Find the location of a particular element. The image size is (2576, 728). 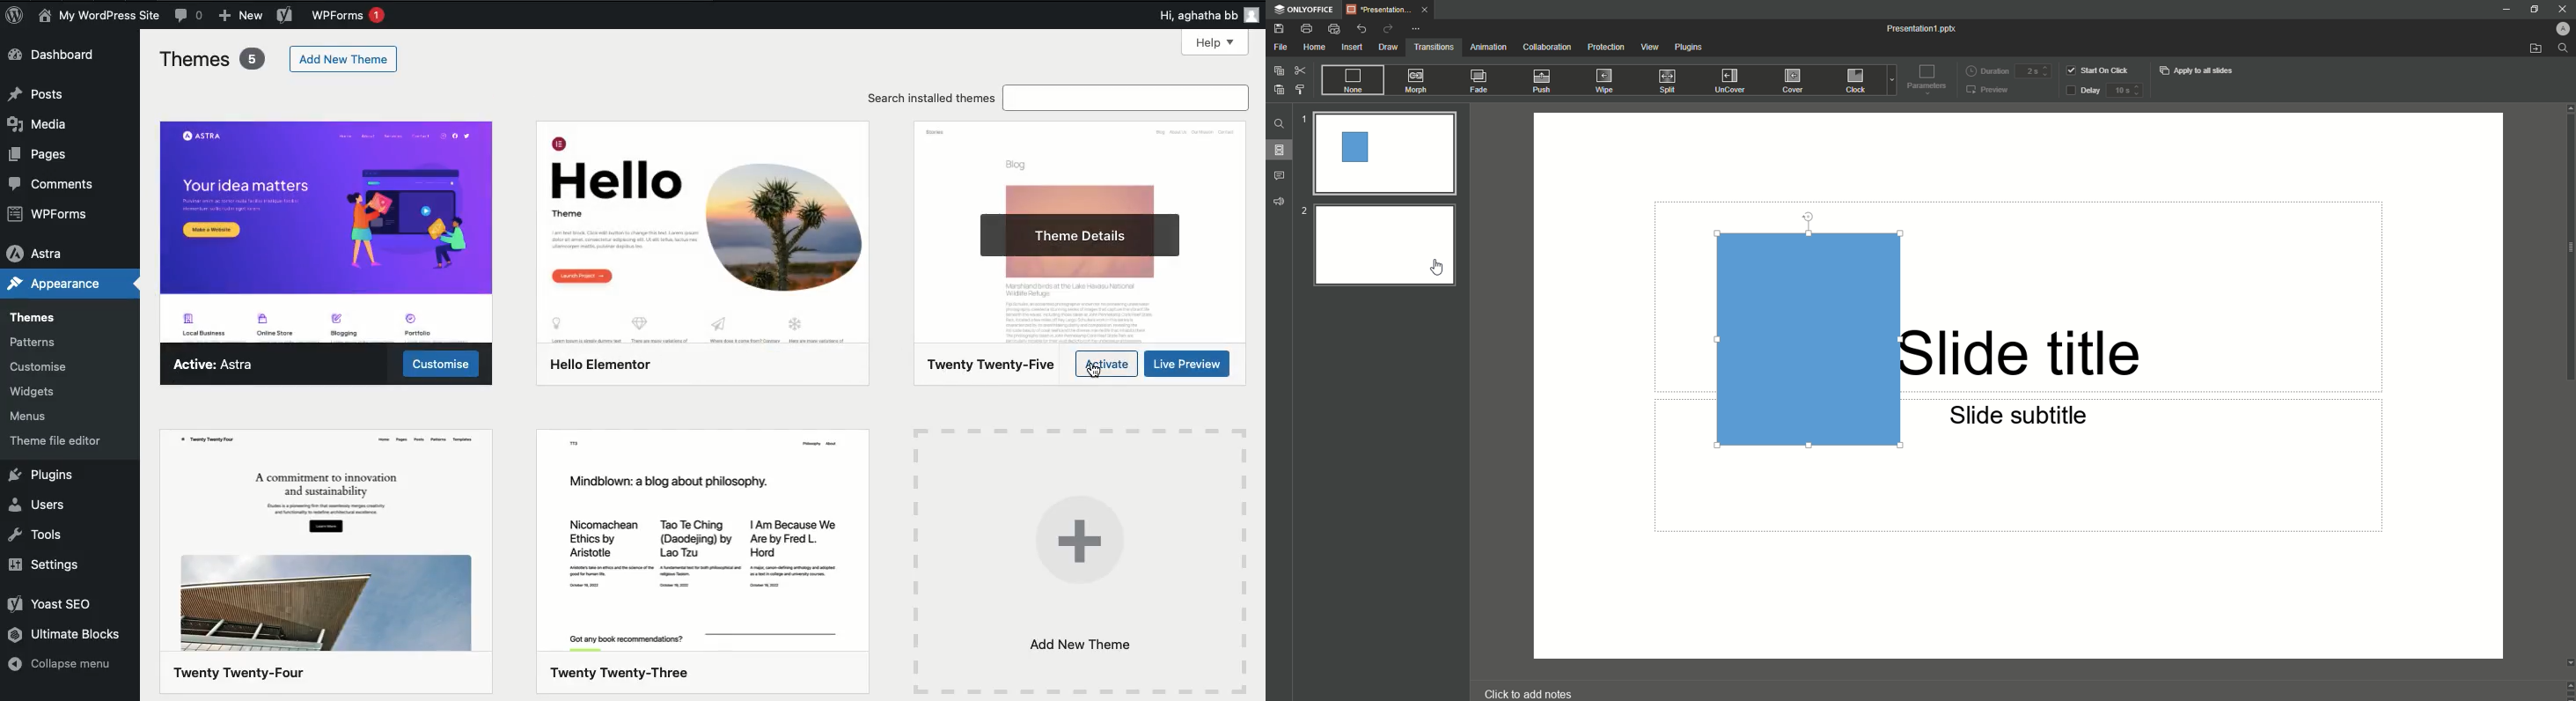

Astra is located at coordinates (53, 252).